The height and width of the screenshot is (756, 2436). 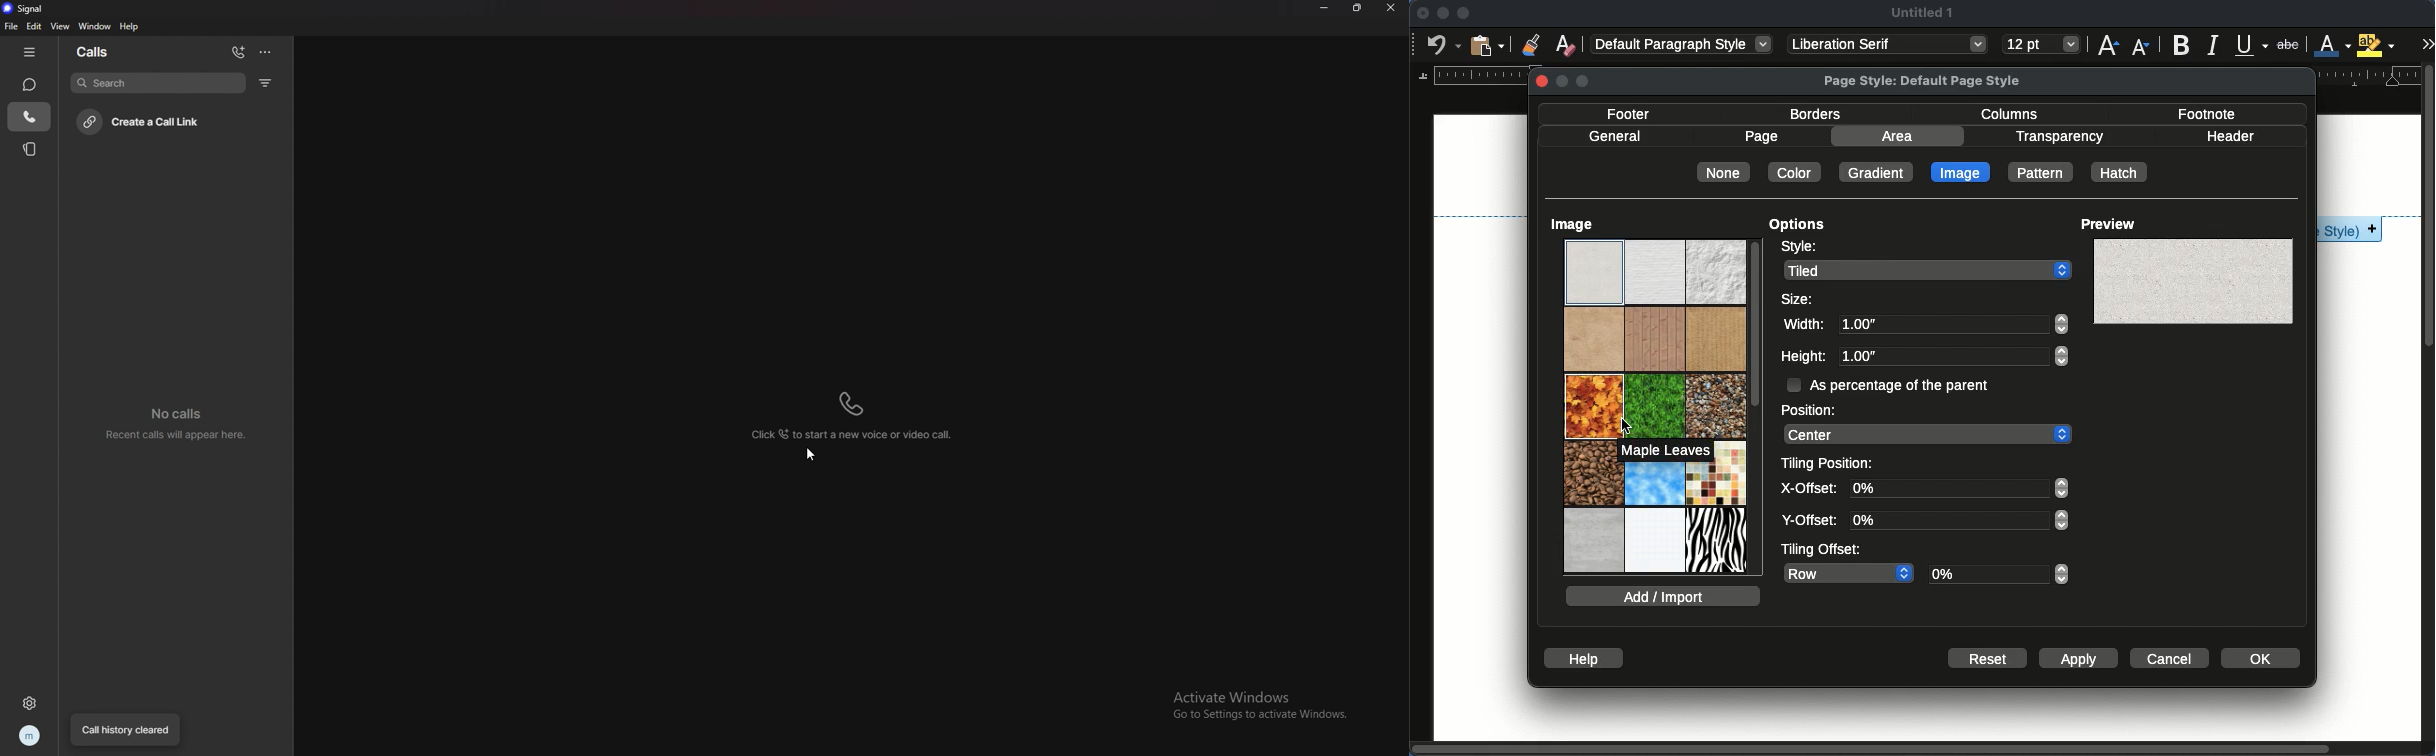 I want to click on bold, so click(x=2181, y=44).